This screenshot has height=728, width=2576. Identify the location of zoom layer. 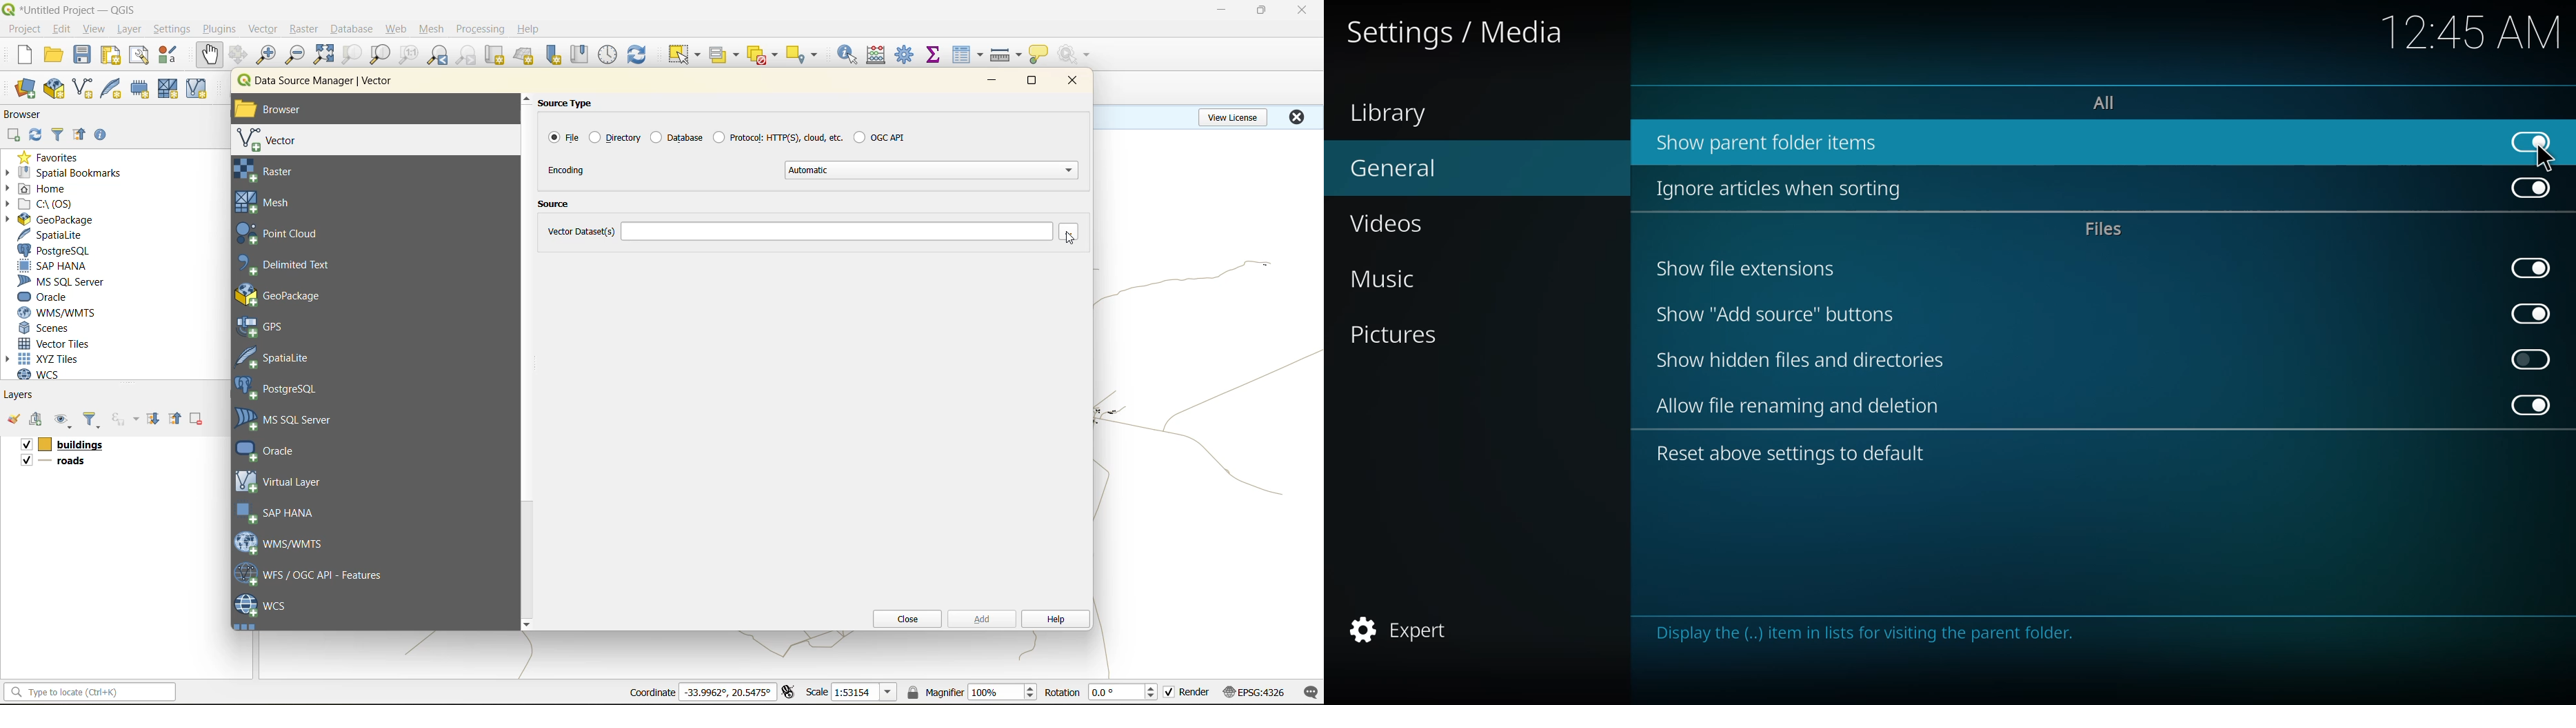
(381, 57).